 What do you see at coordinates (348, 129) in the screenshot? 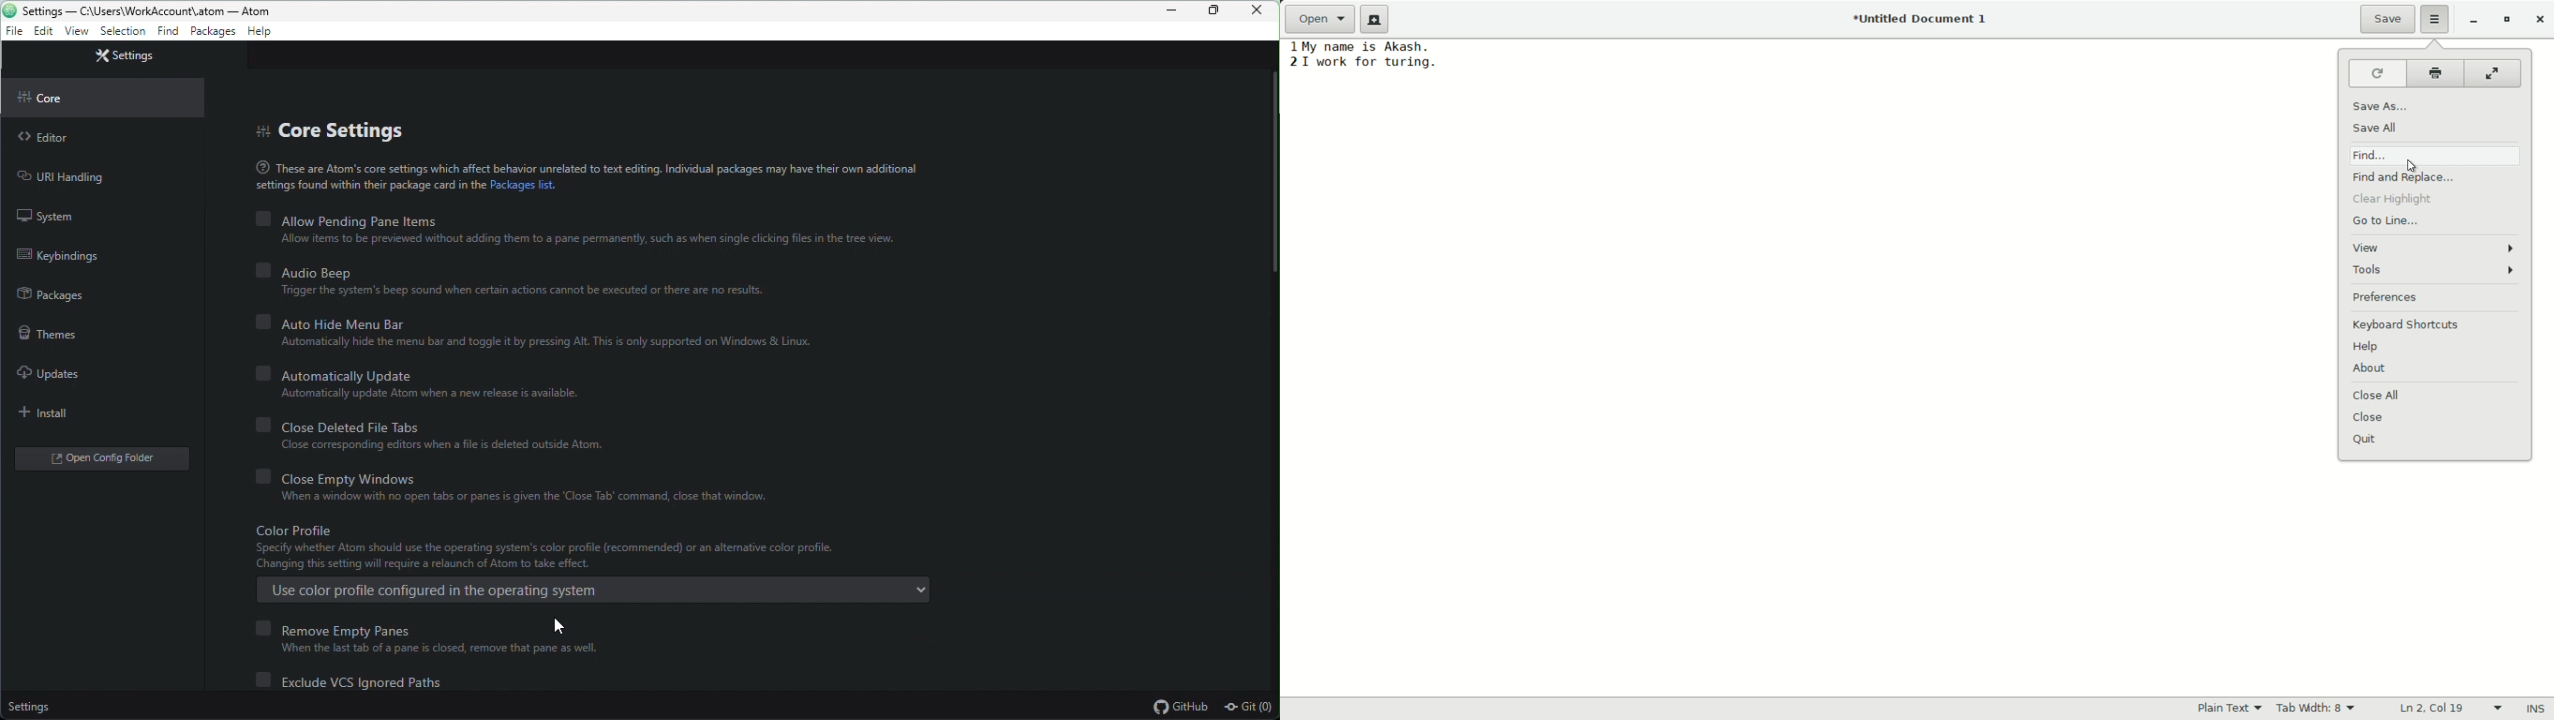
I see `Core setting` at bounding box center [348, 129].